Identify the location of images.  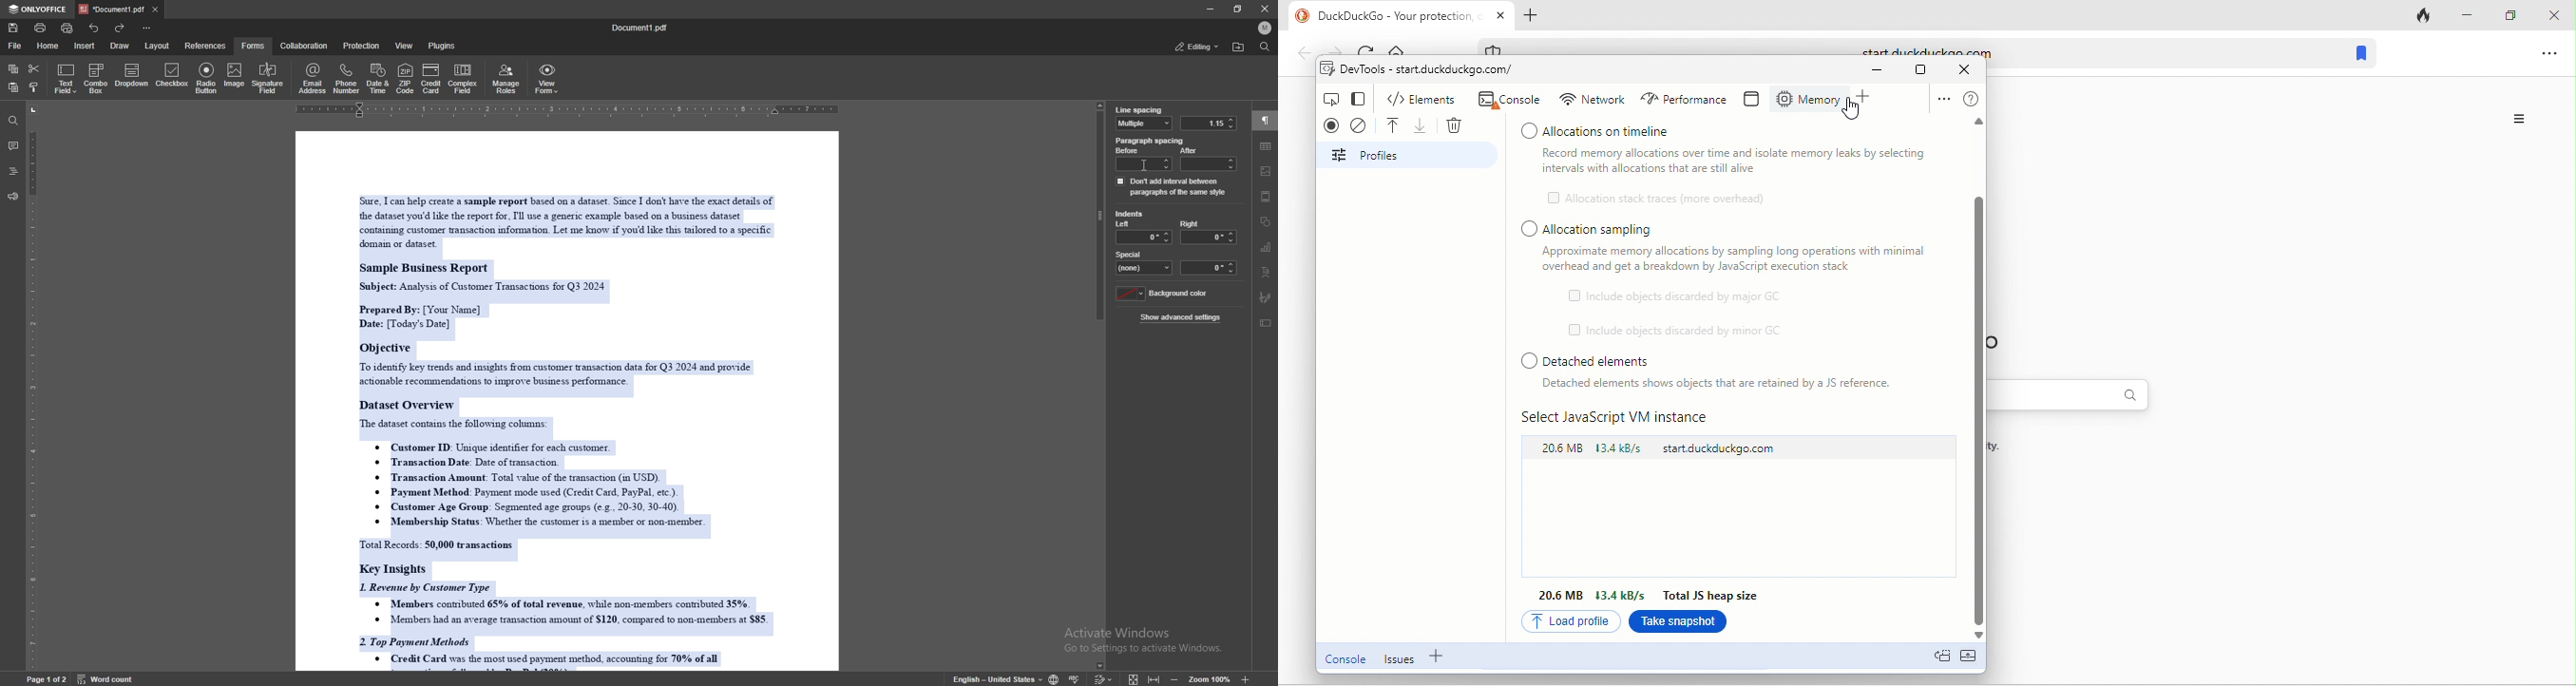
(1267, 171).